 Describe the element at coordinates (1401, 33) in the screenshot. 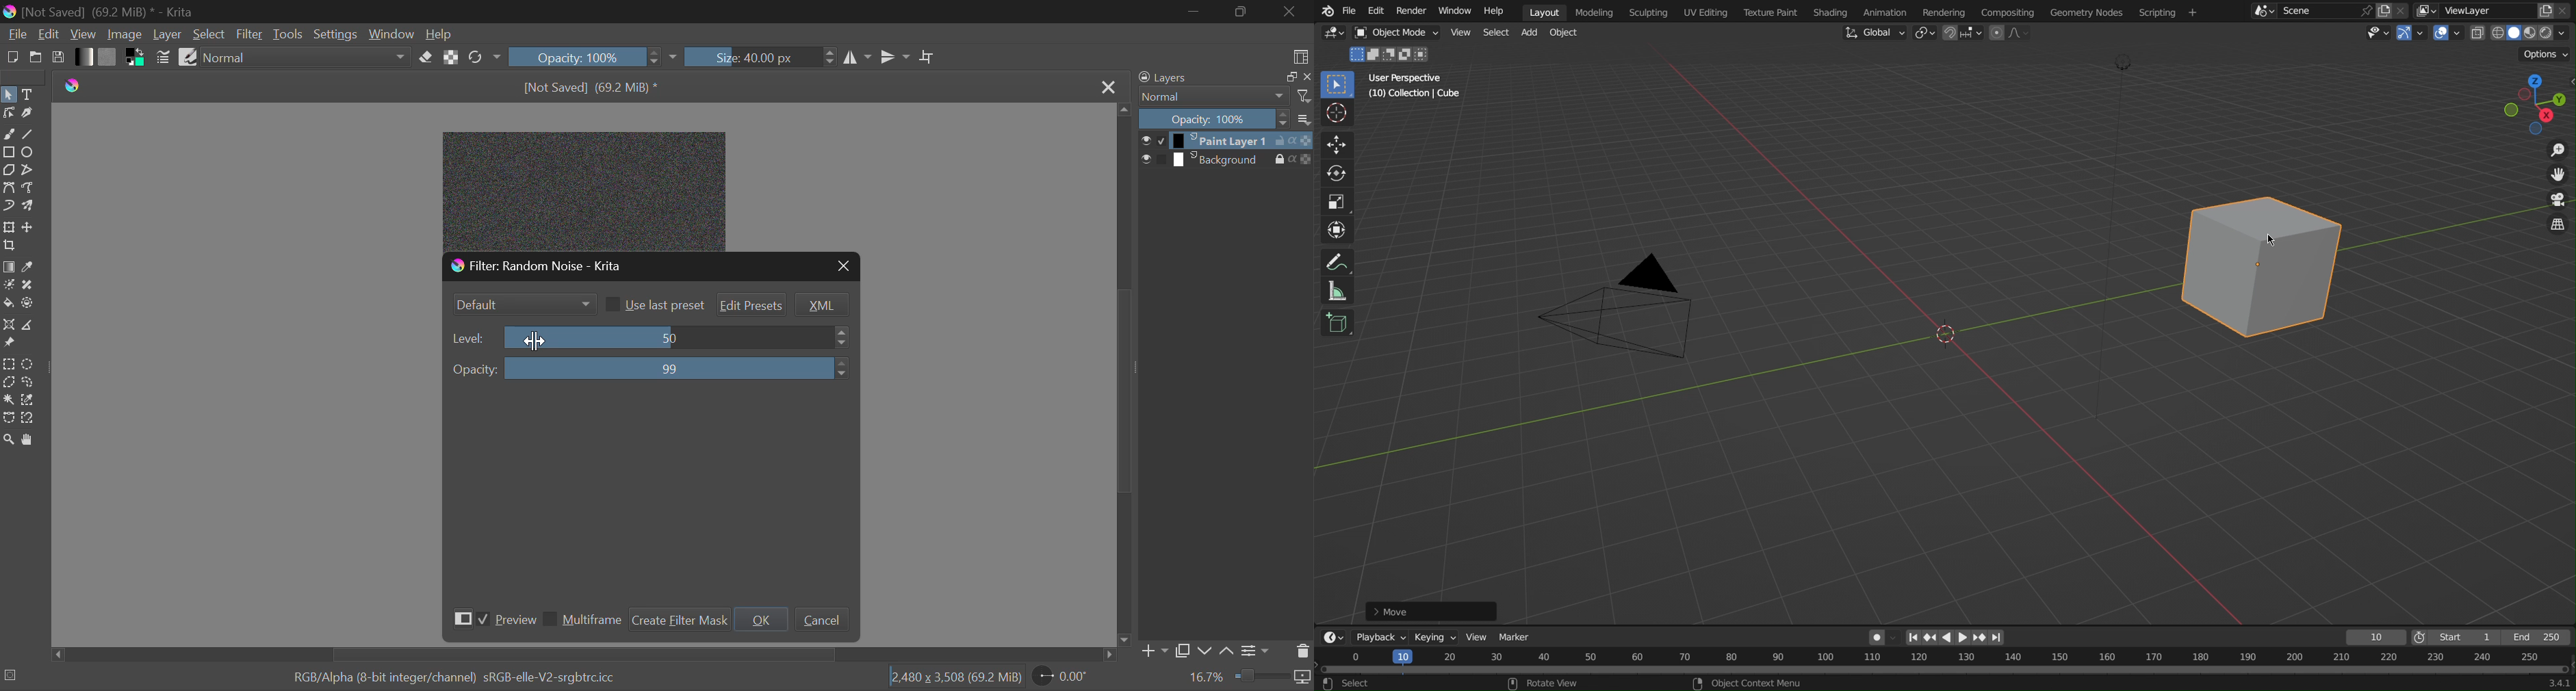

I see `Object` at that location.